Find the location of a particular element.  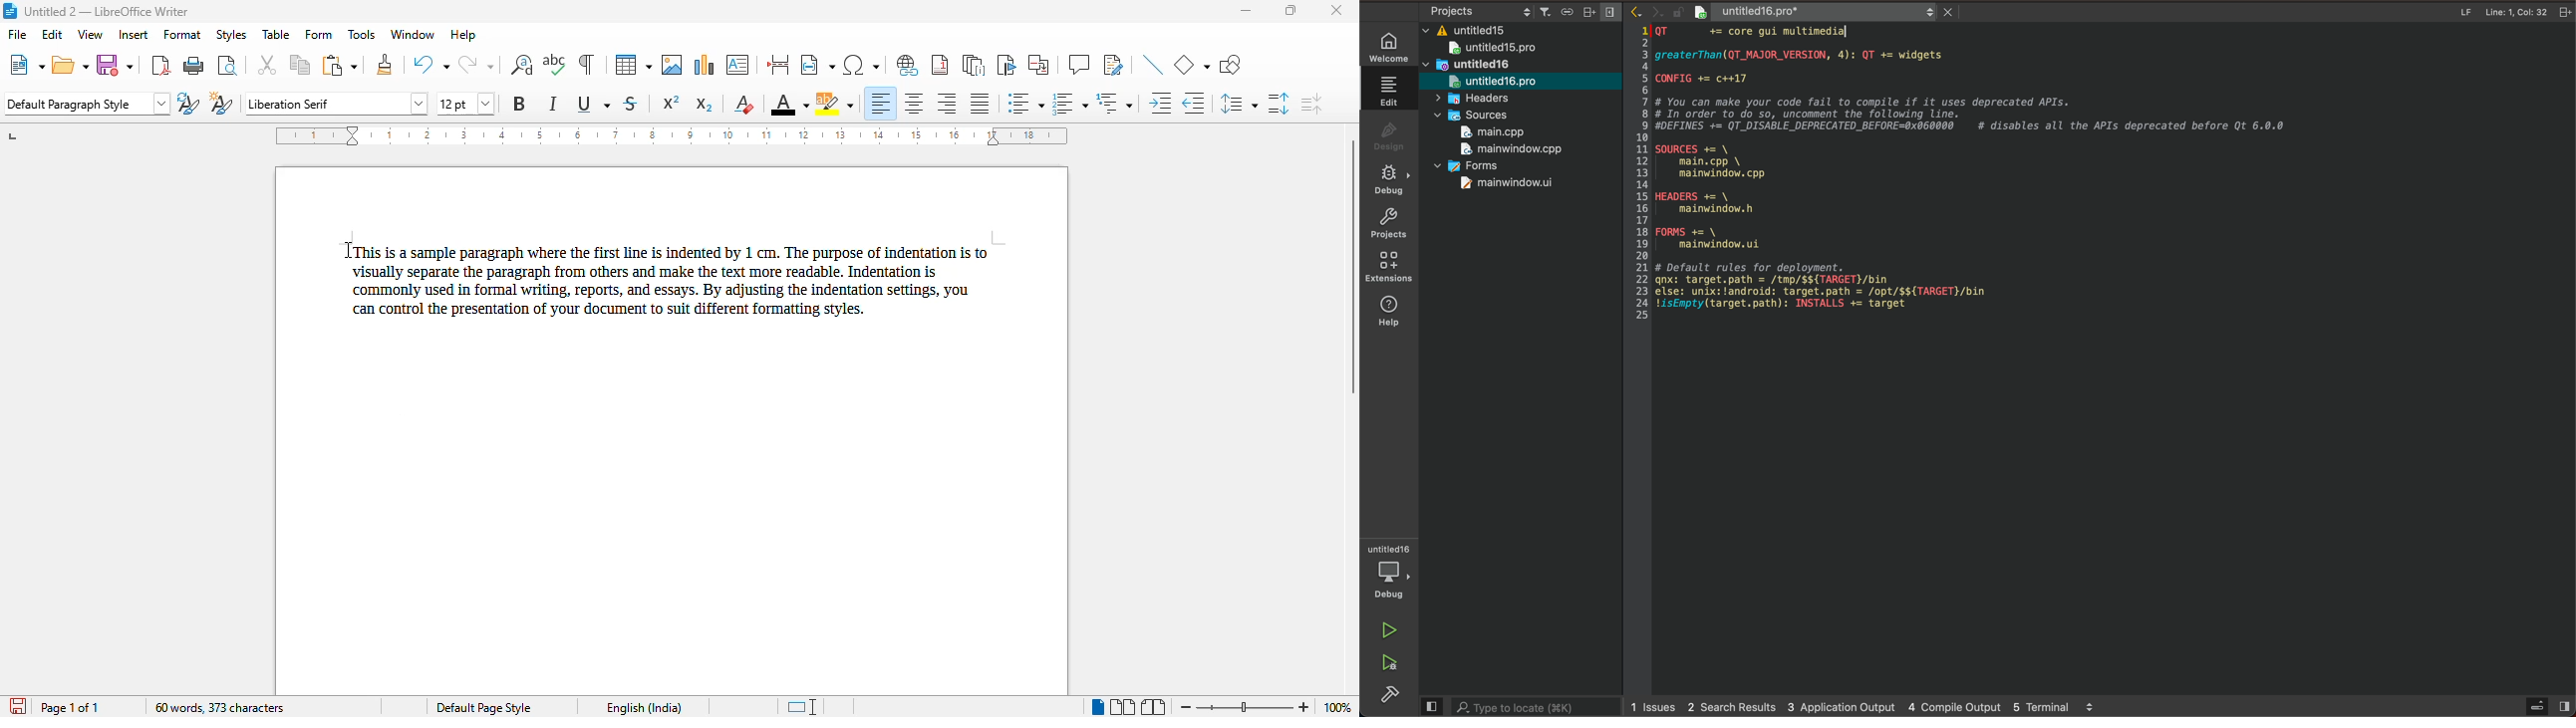

cursor is located at coordinates (348, 250).